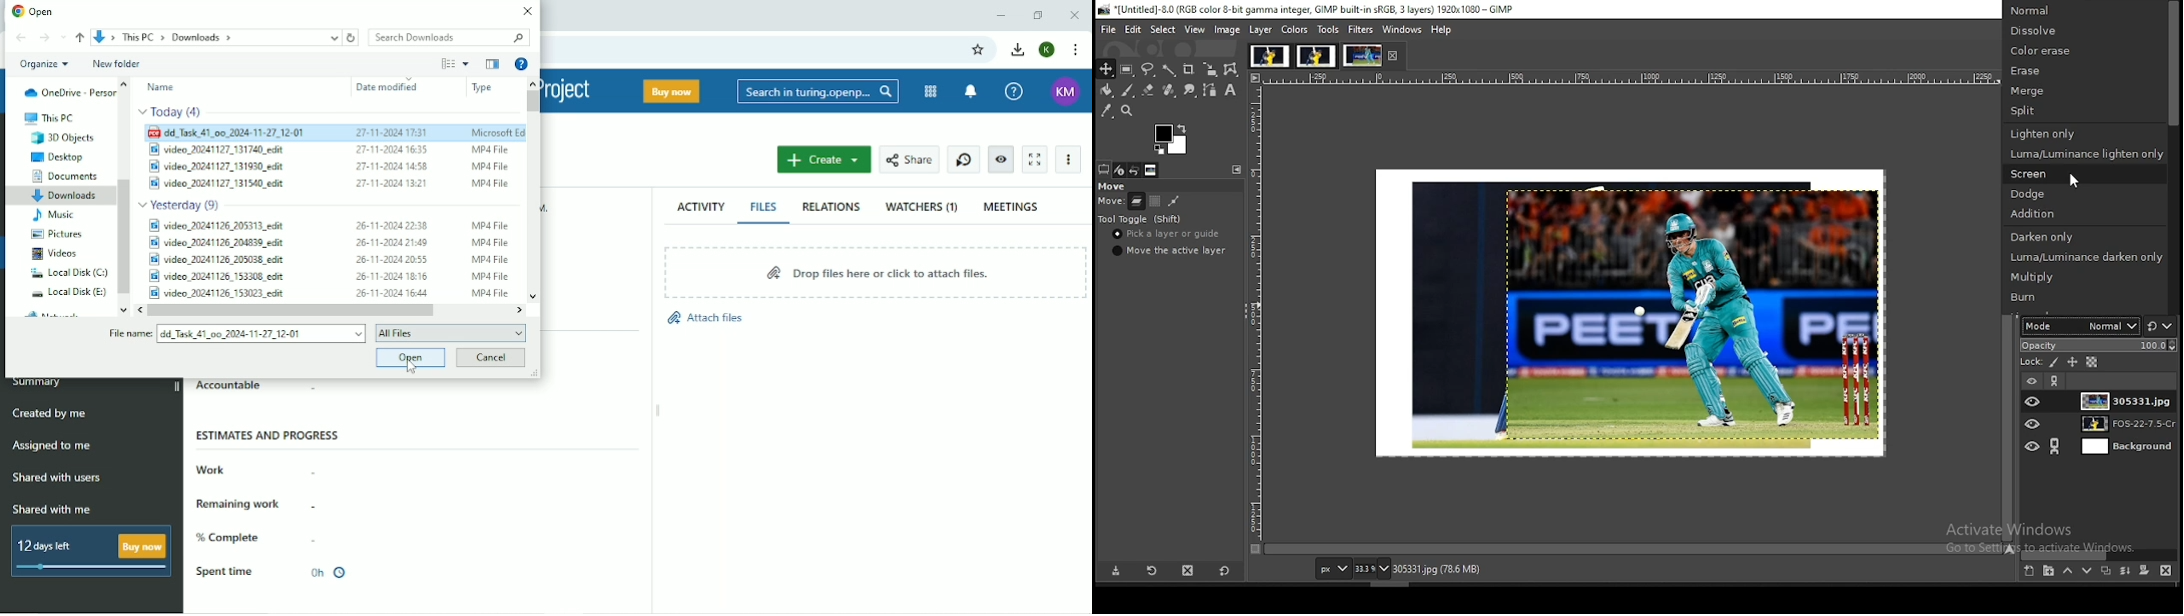  I want to click on Date modified, so click(387, 87).